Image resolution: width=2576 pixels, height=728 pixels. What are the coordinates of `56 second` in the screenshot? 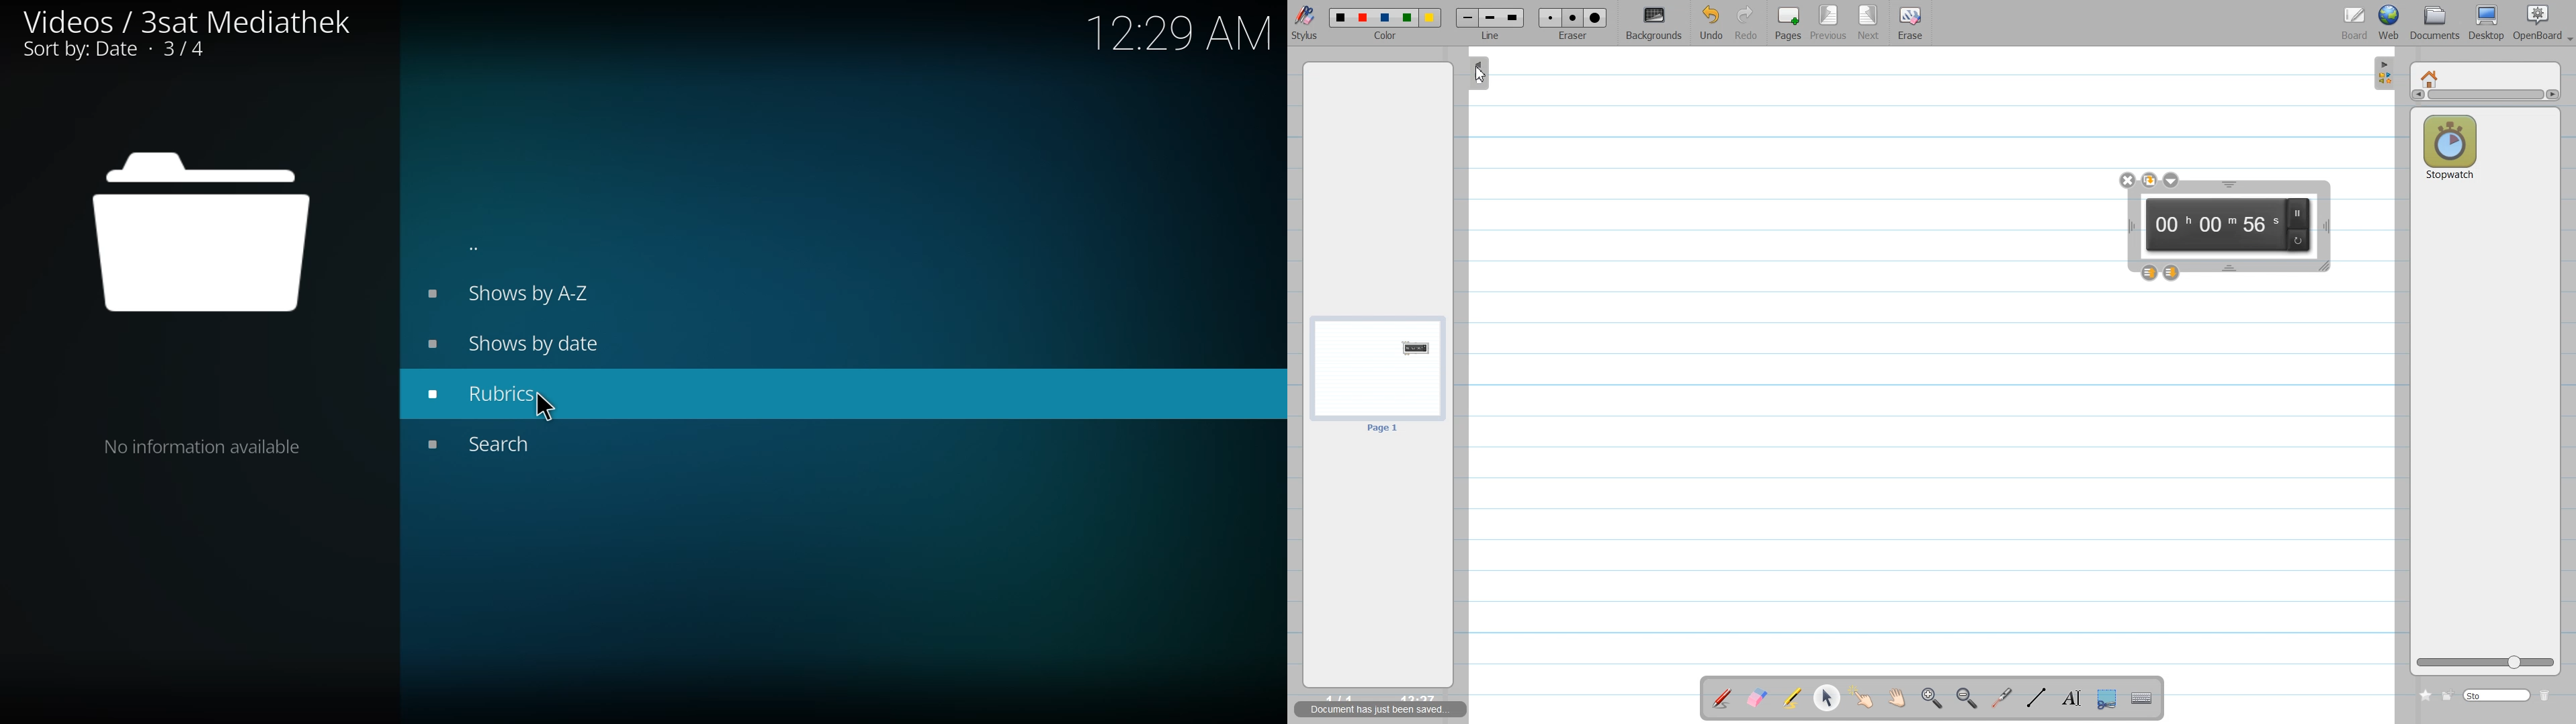 It's located at (2260, 224).